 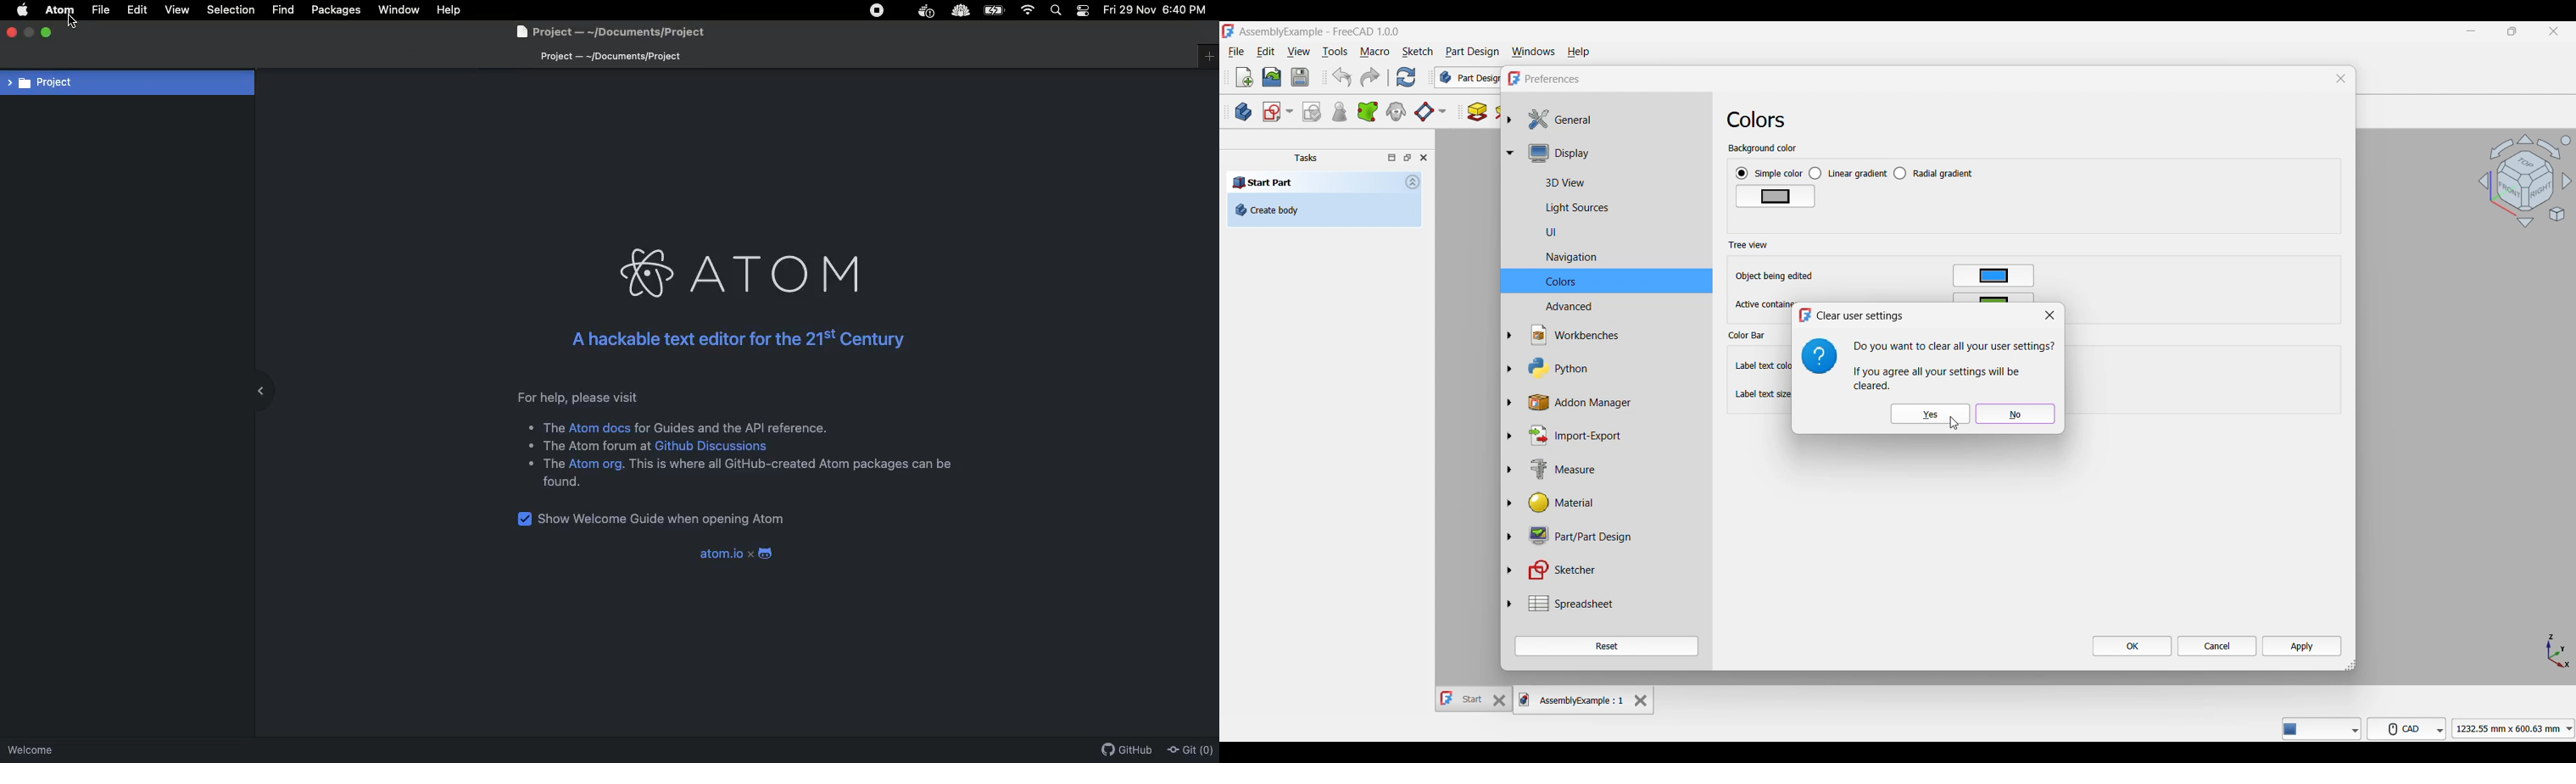 What do you see at coordinates (2016, 414) in the screenshot?
I see `No` at bounding box center [2016, 414].